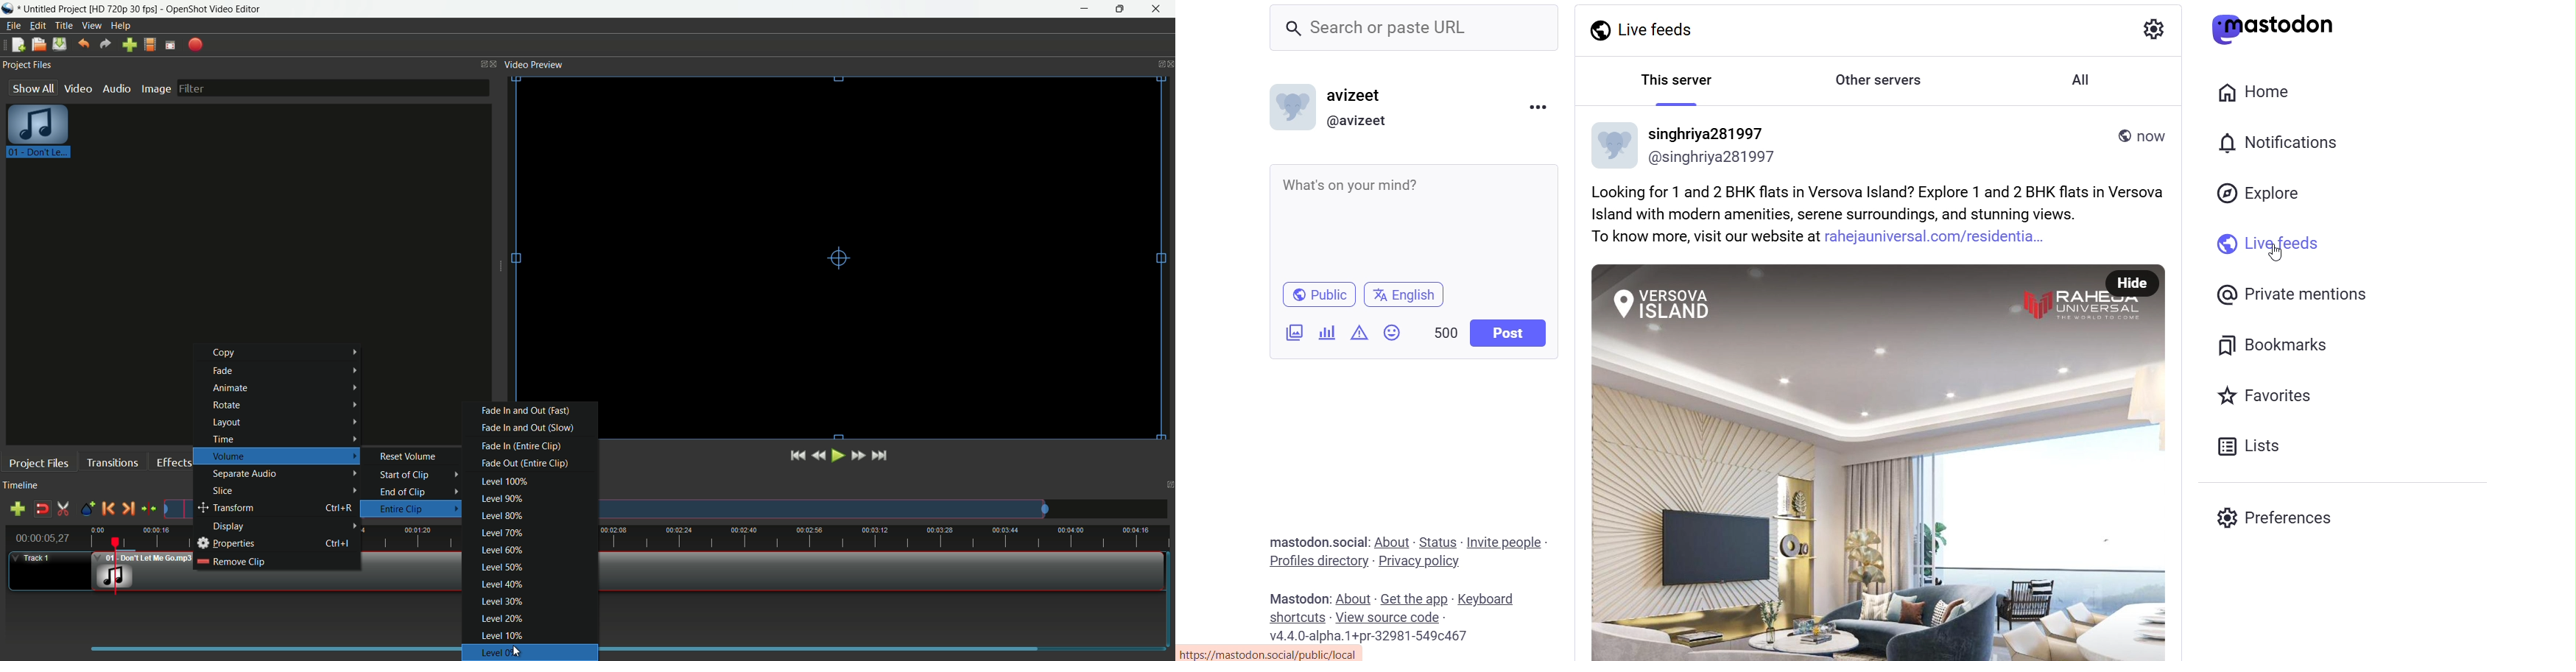 The height and width of the screenshot is (672, 2576). Describe the element at coordinates (1292, 107) in the screenshot. I see `display picture` at that location.